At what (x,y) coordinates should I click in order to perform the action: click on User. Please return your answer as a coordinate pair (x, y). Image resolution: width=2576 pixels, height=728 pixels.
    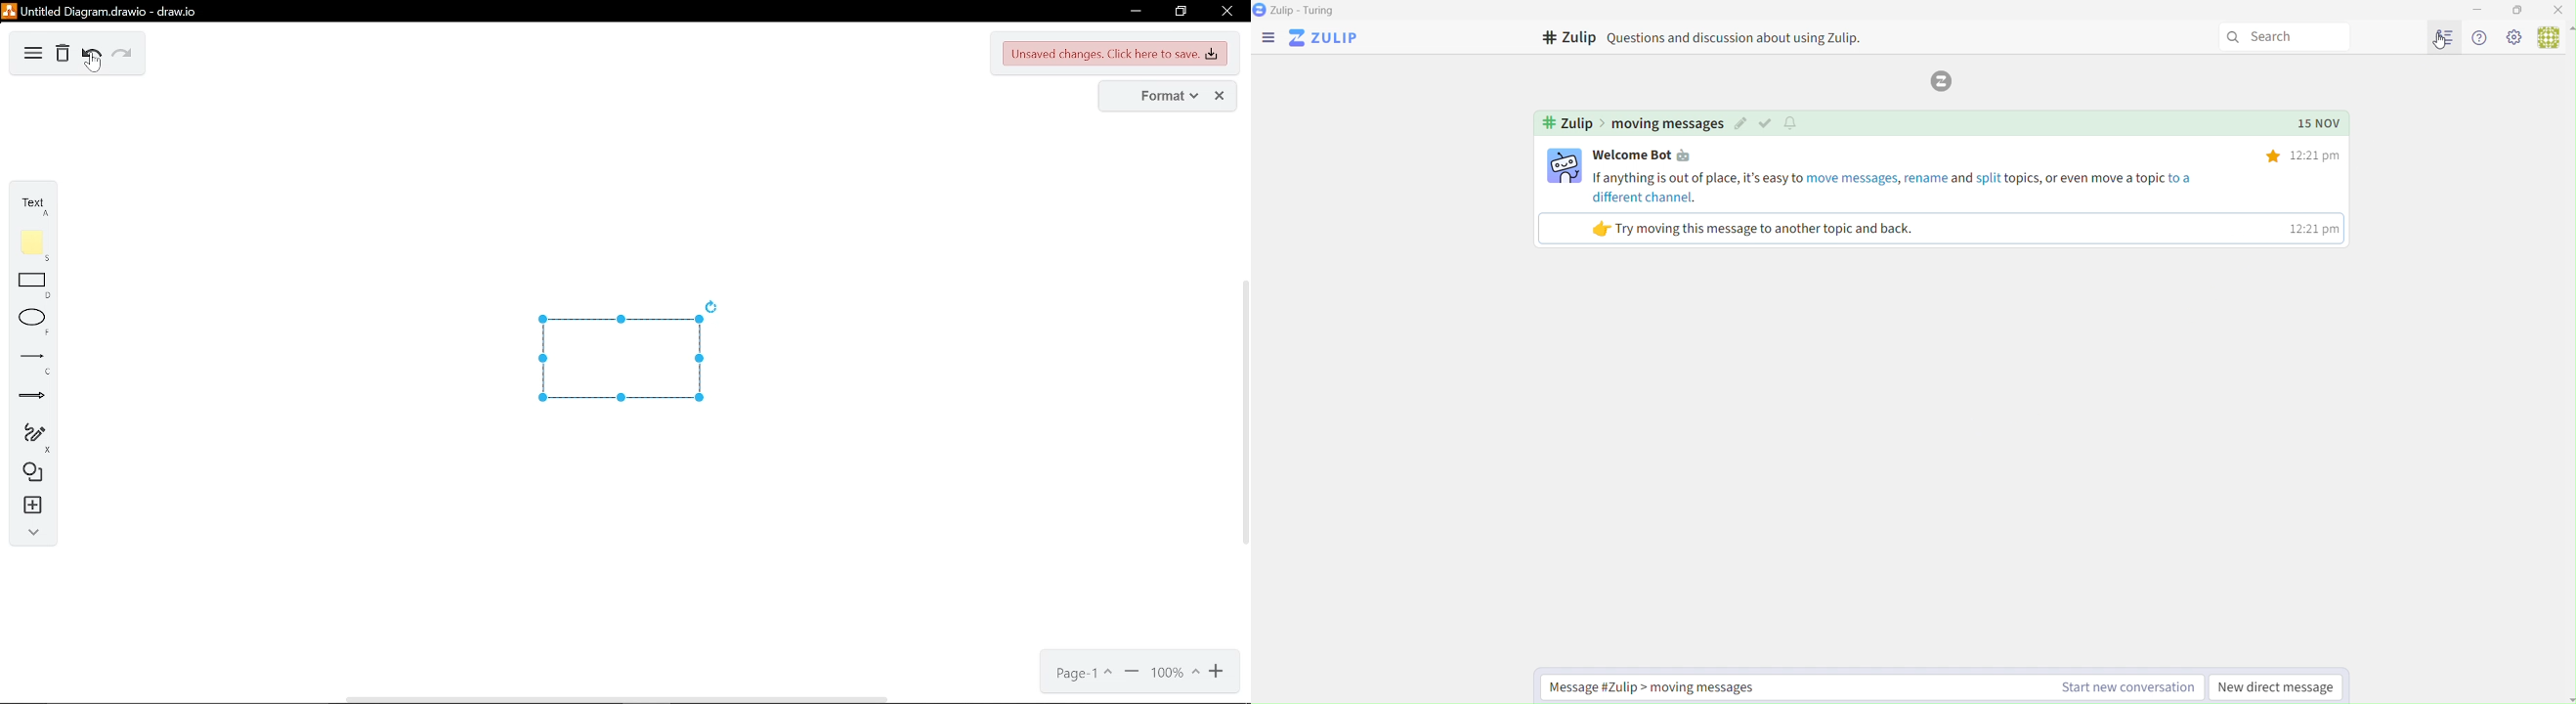
    Looking at the image, I should click on (2555, 36).